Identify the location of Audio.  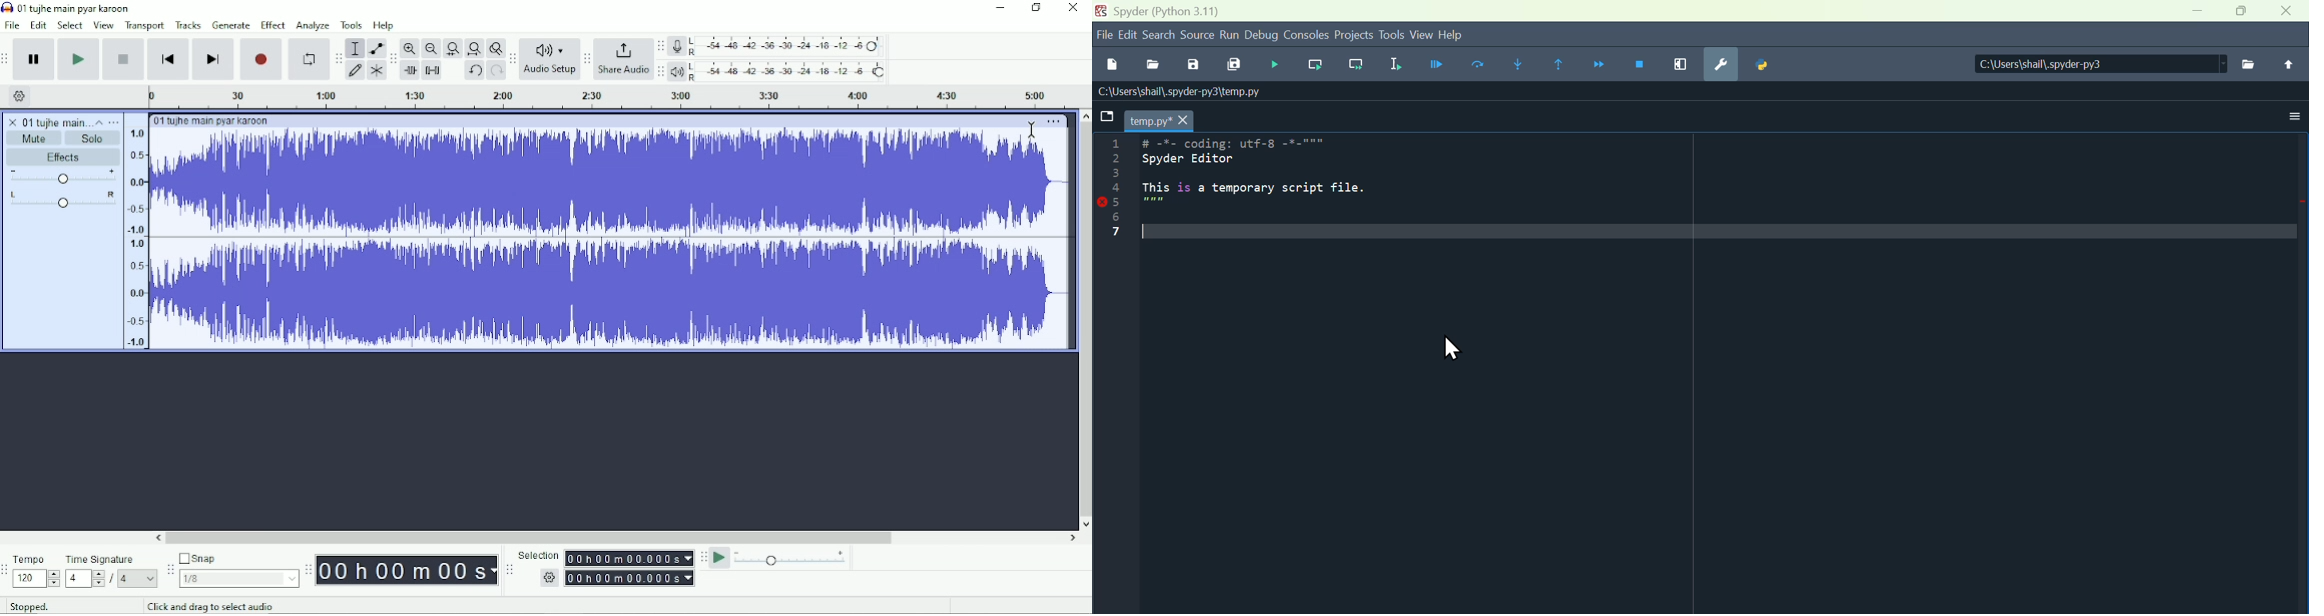
(612, 240).